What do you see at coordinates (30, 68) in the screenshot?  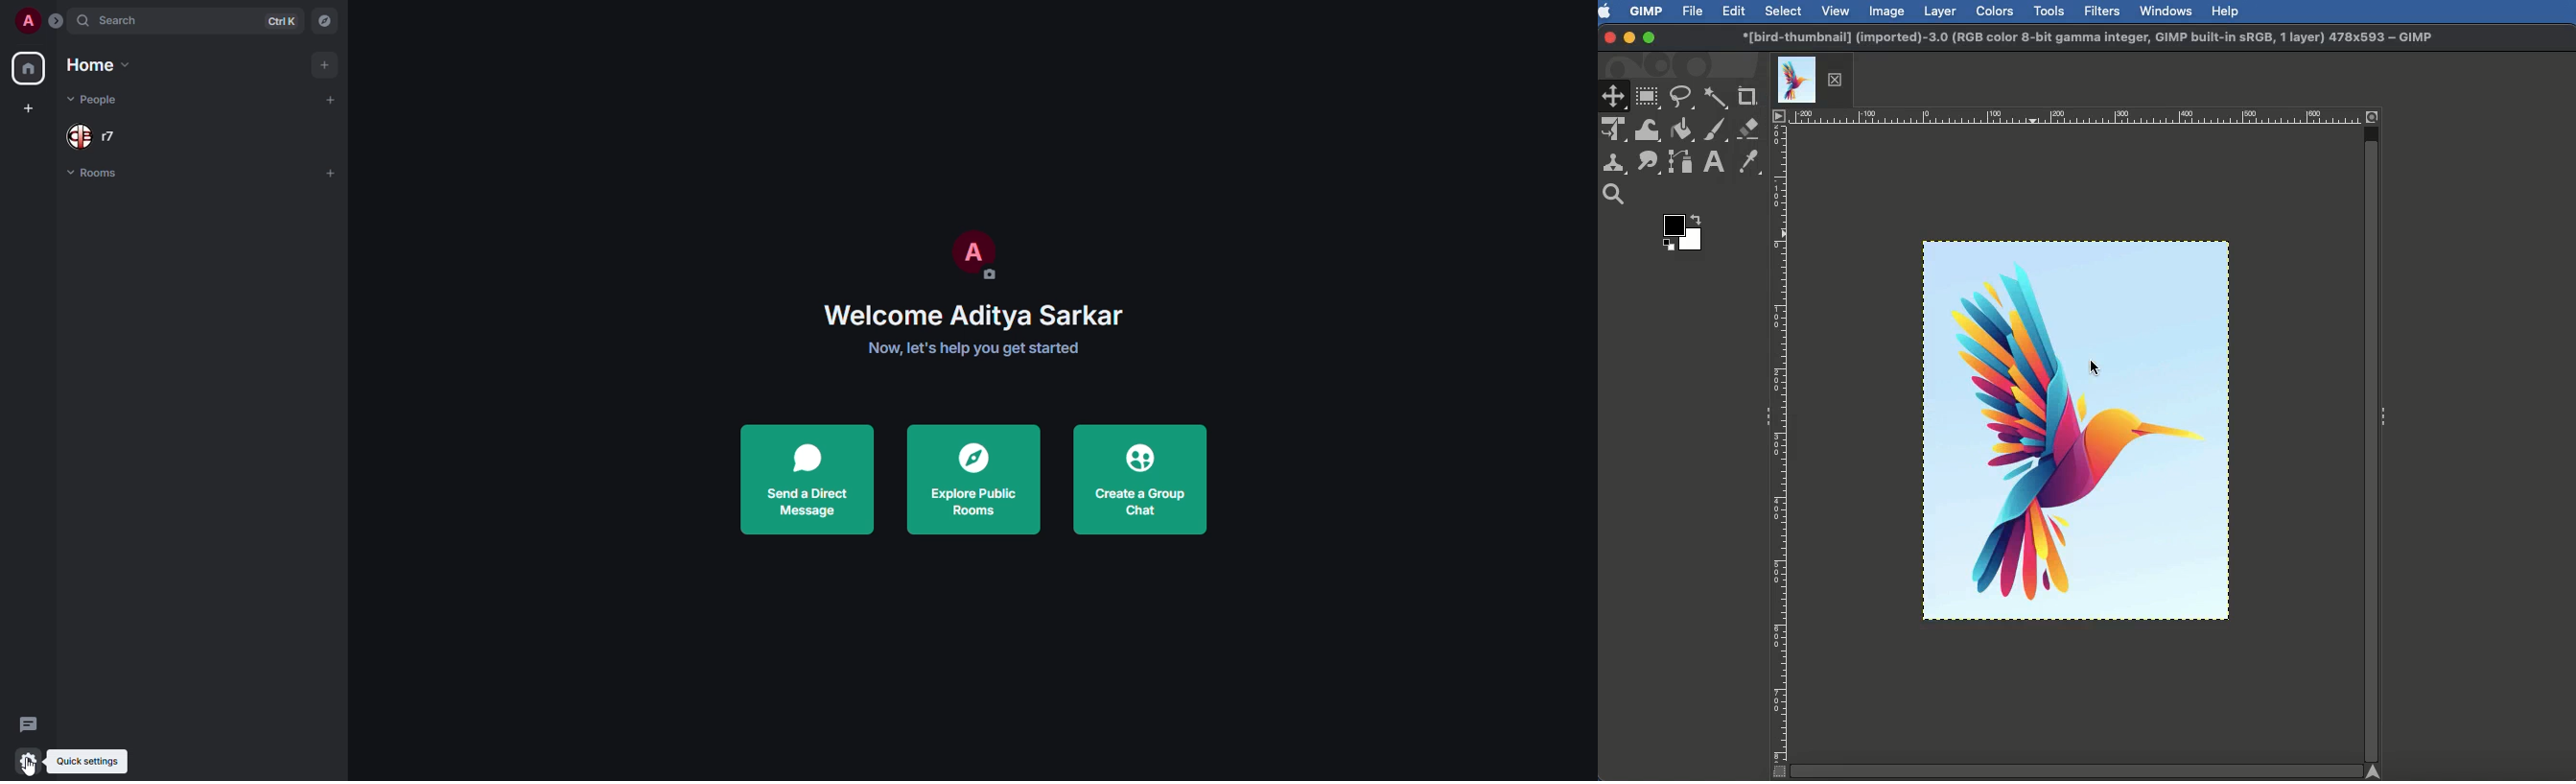 I see `home` at bounding box center [30, 68].